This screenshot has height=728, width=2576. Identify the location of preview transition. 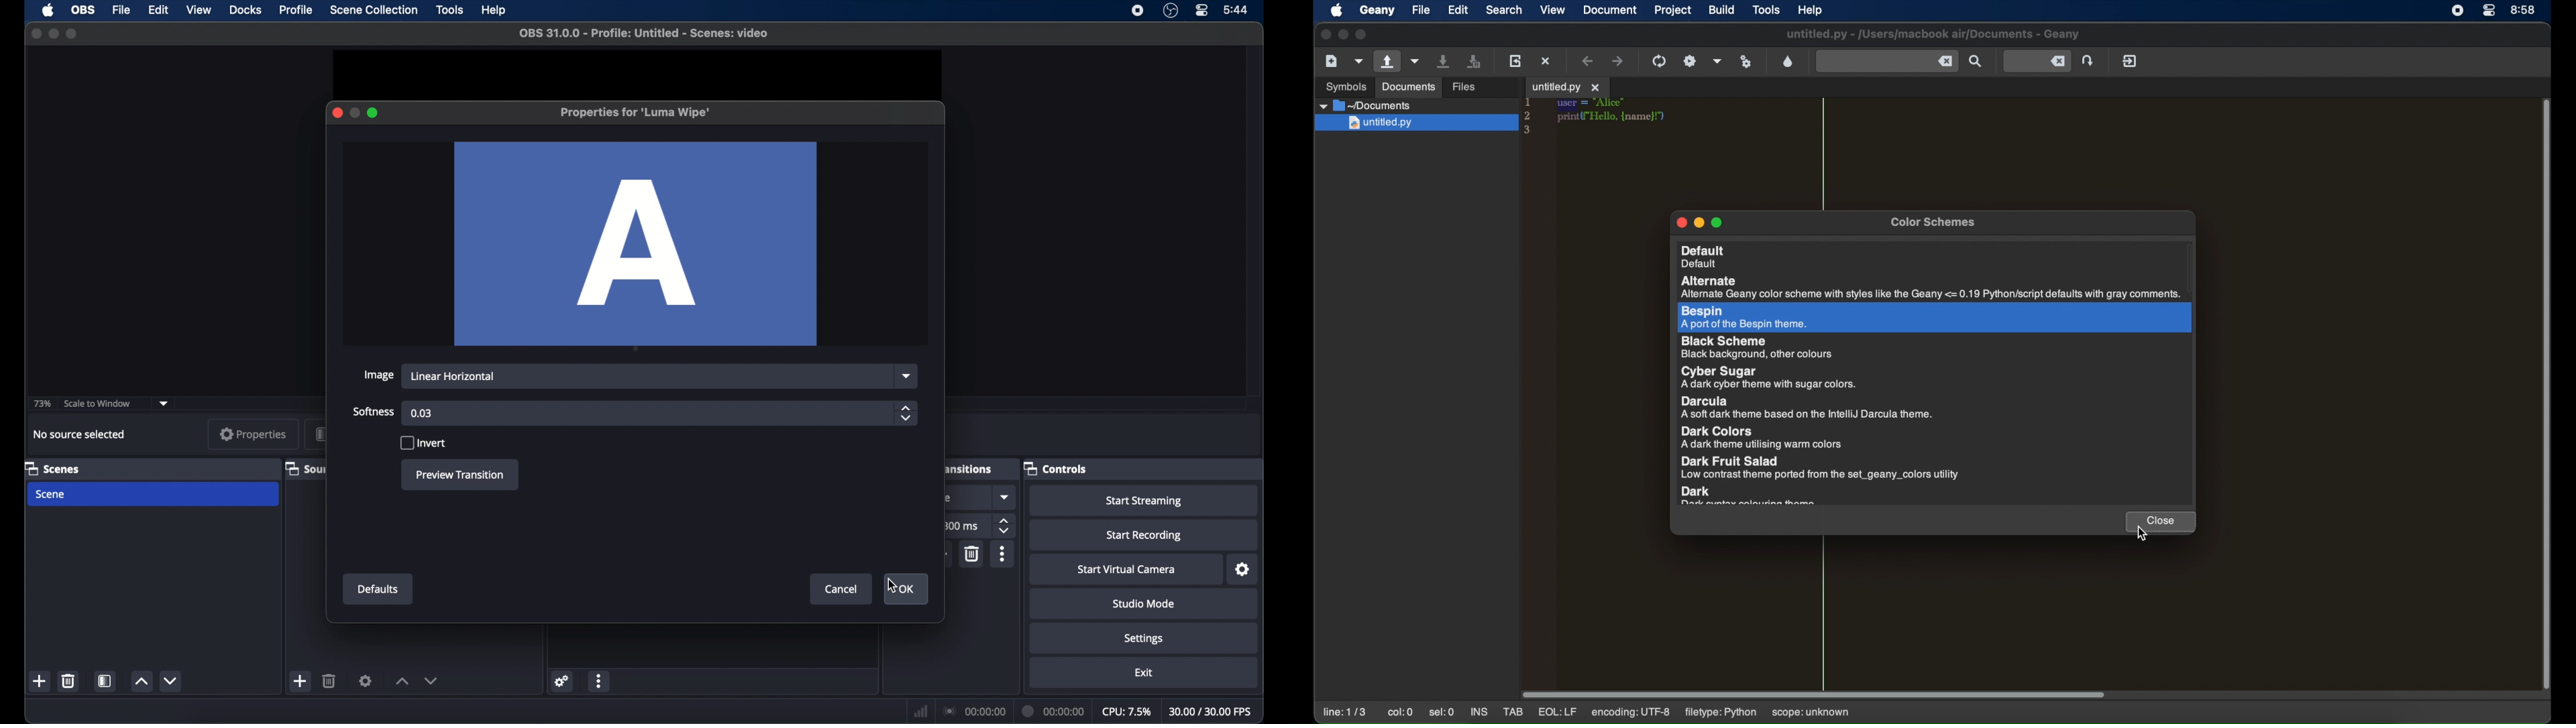
(460, 475).